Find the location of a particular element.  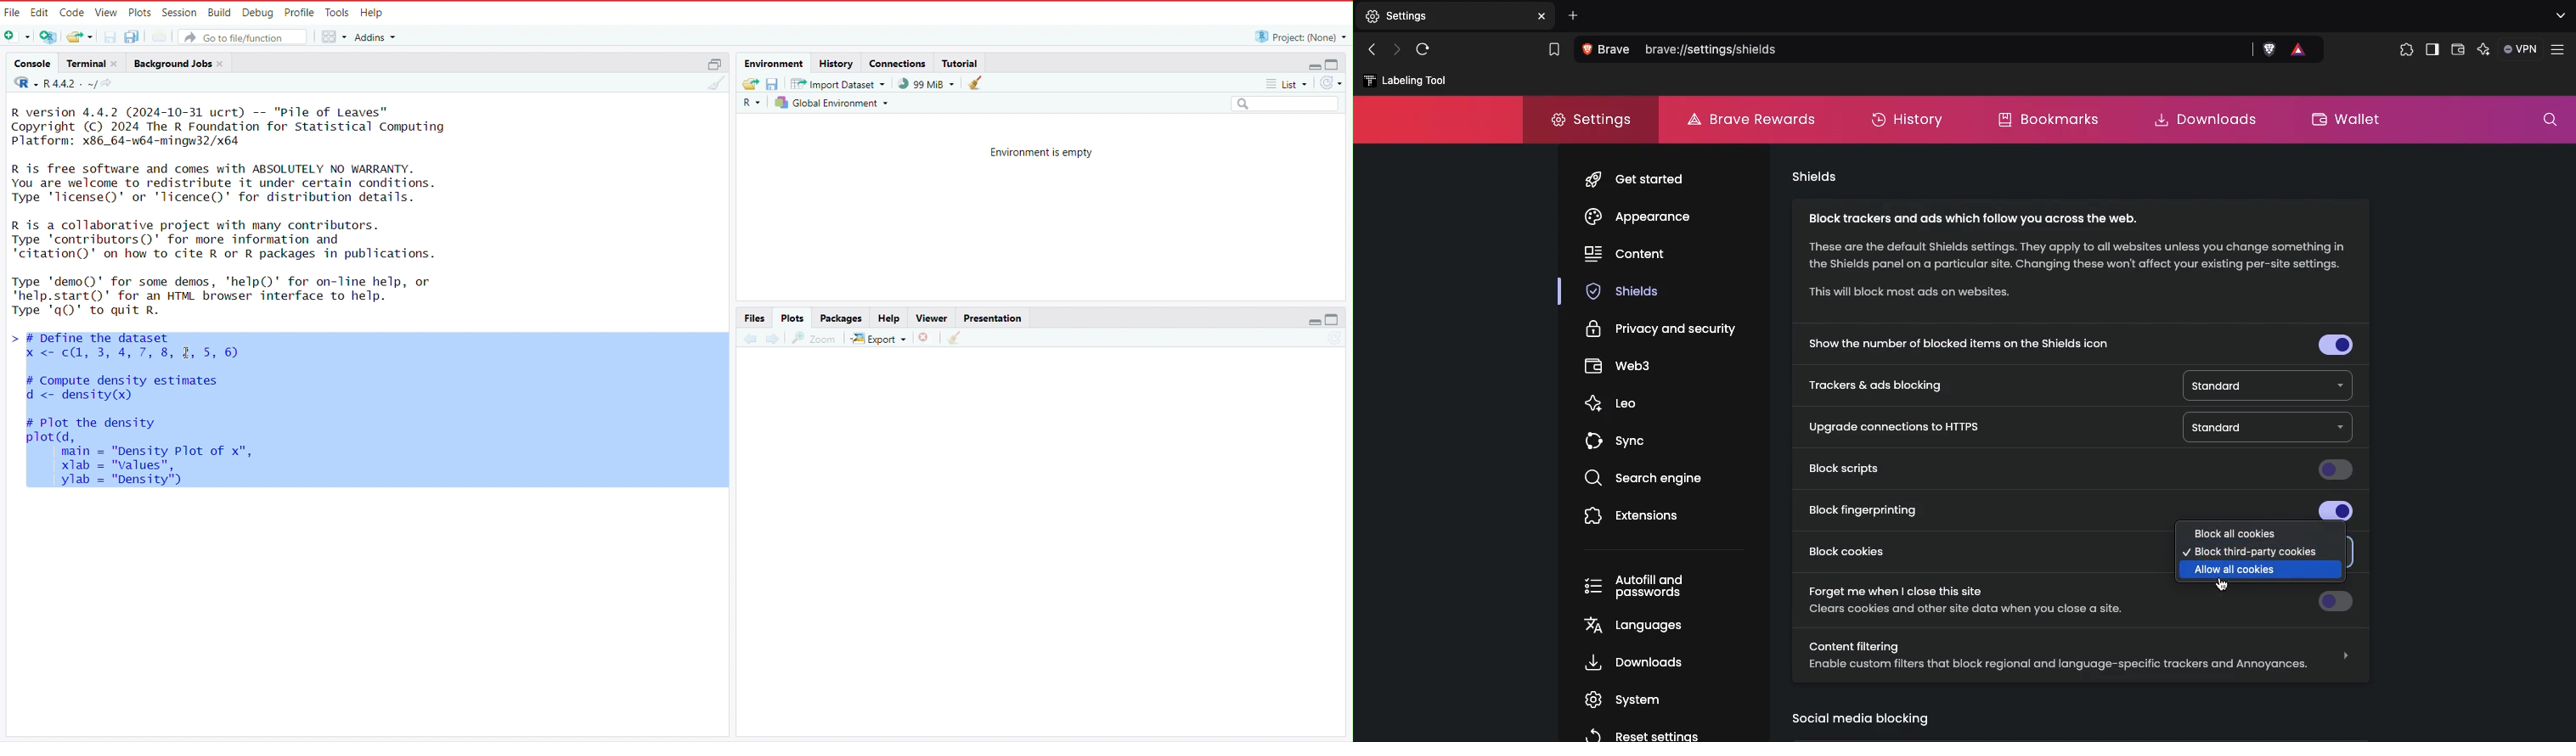

prompt cursor is located at coordinates (9, 338).